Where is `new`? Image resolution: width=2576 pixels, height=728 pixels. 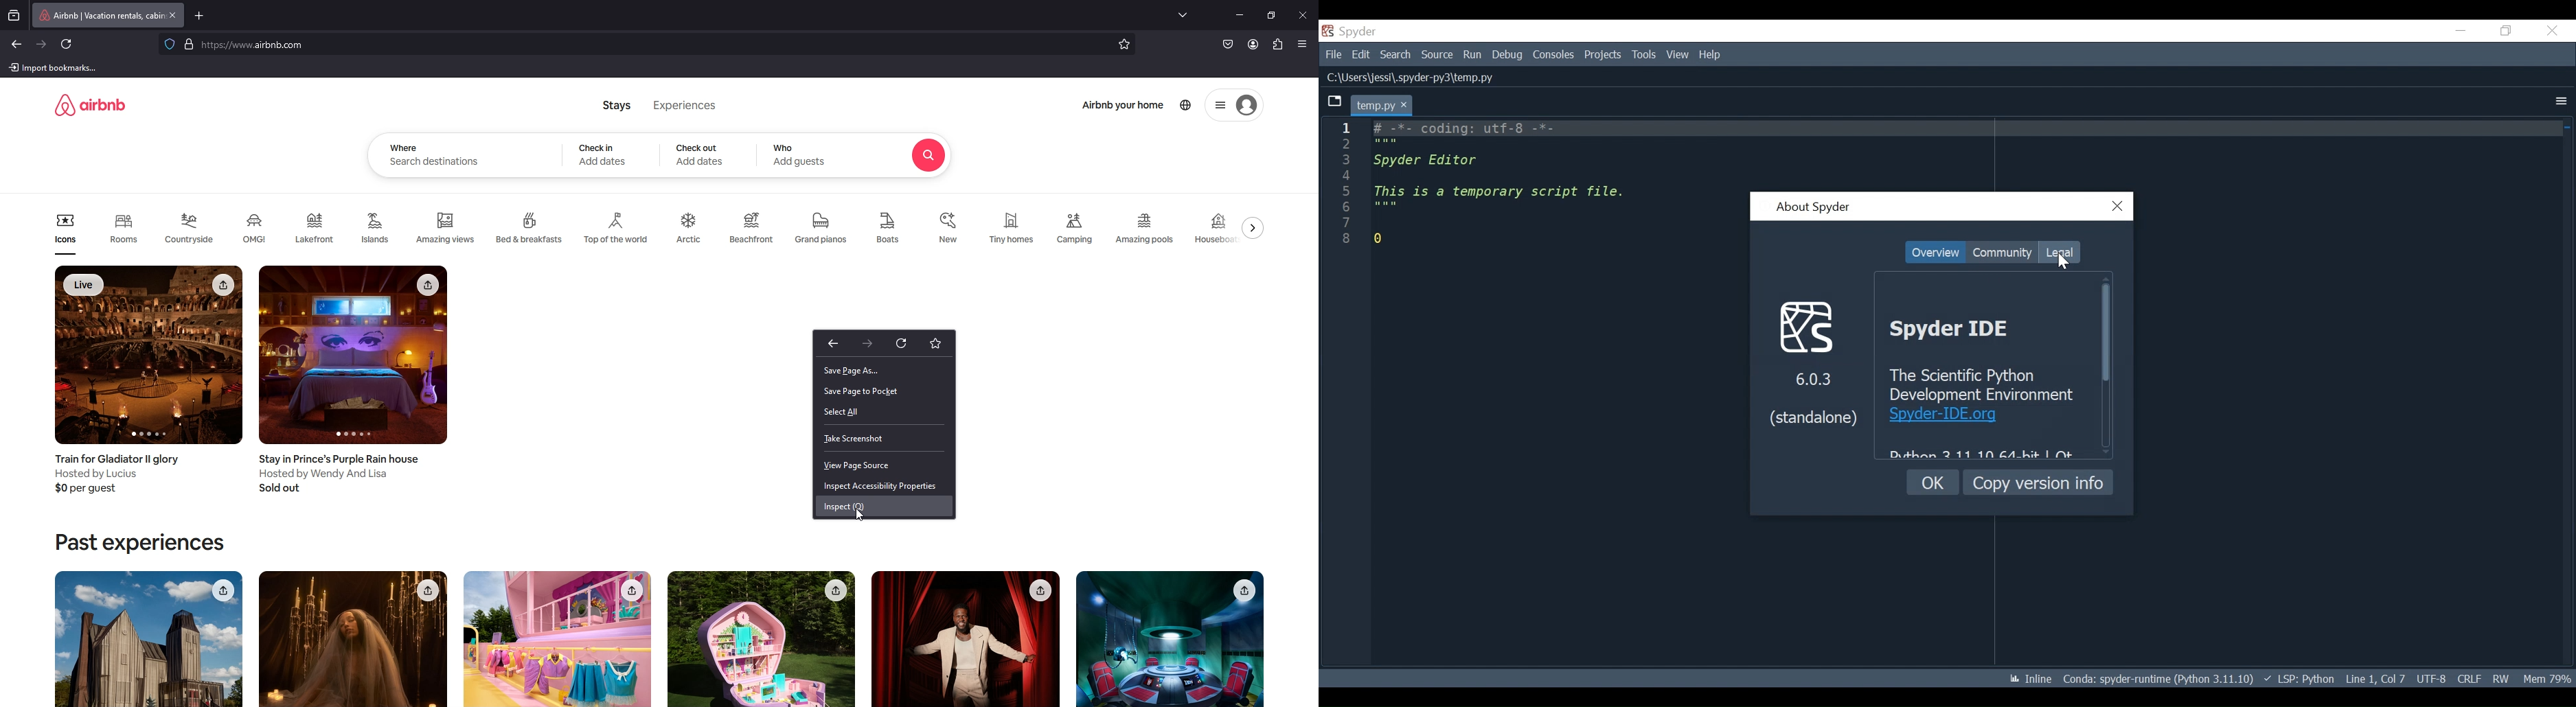 new is located at coordinates (950, 228).